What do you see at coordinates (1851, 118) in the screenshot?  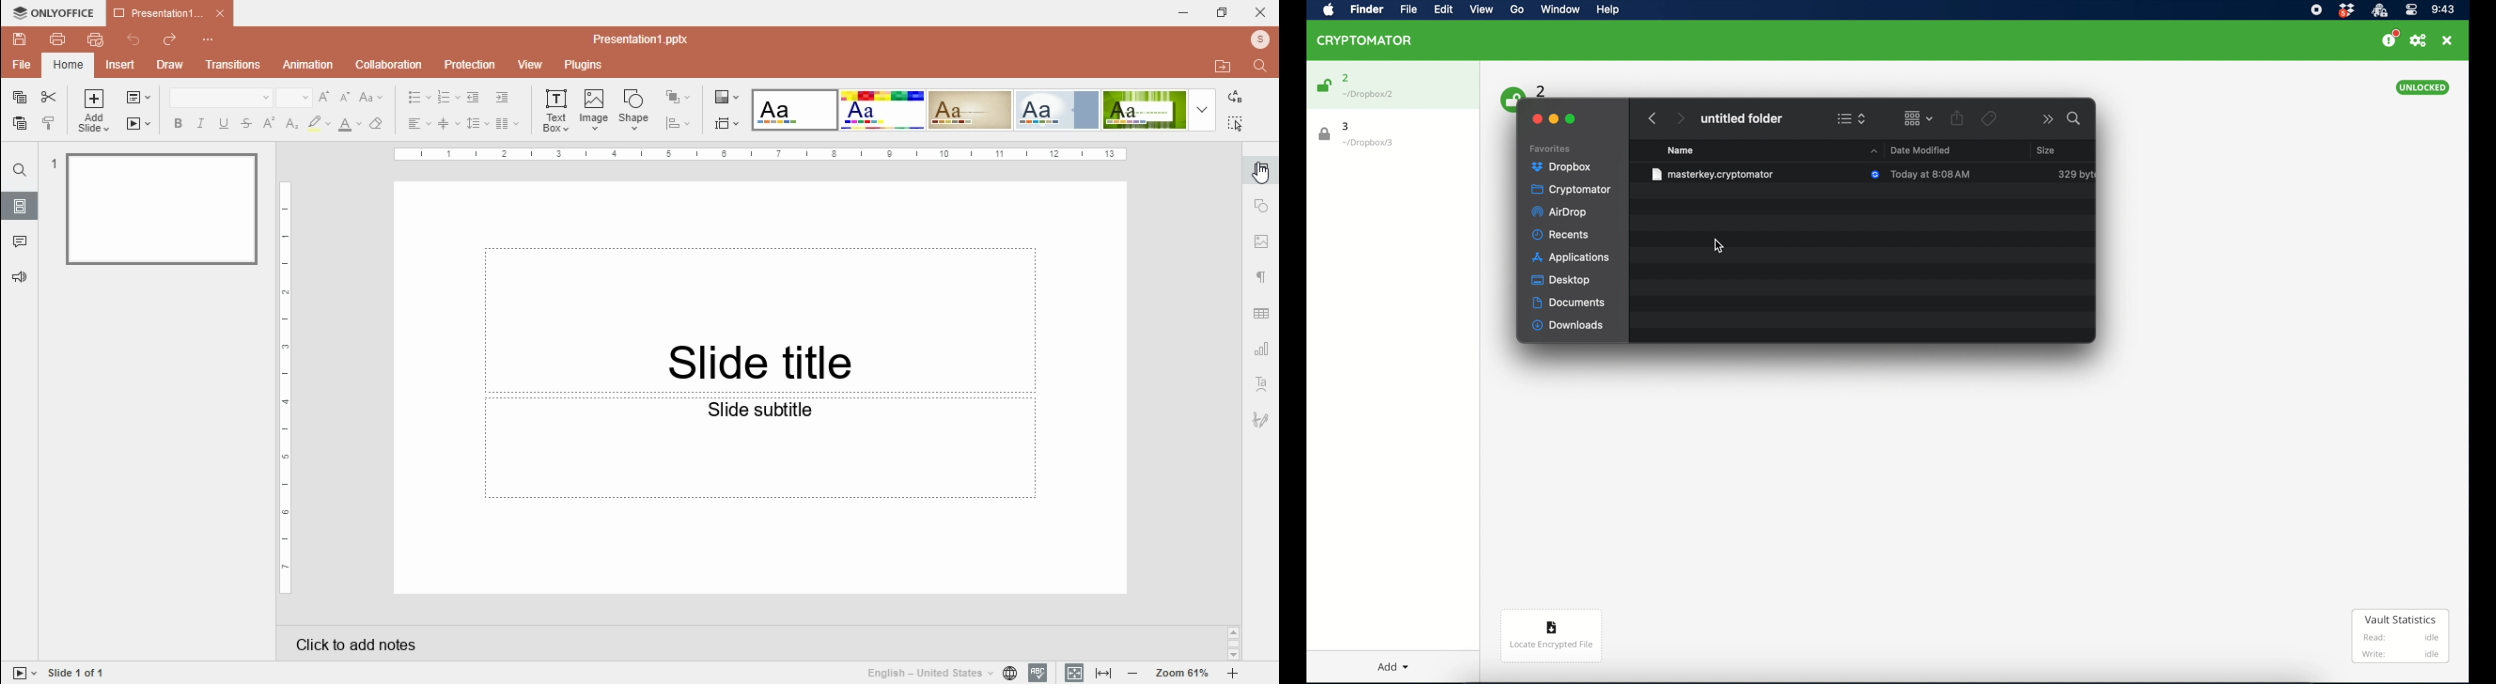 I see `view options` at bounding box center [1851, 118].